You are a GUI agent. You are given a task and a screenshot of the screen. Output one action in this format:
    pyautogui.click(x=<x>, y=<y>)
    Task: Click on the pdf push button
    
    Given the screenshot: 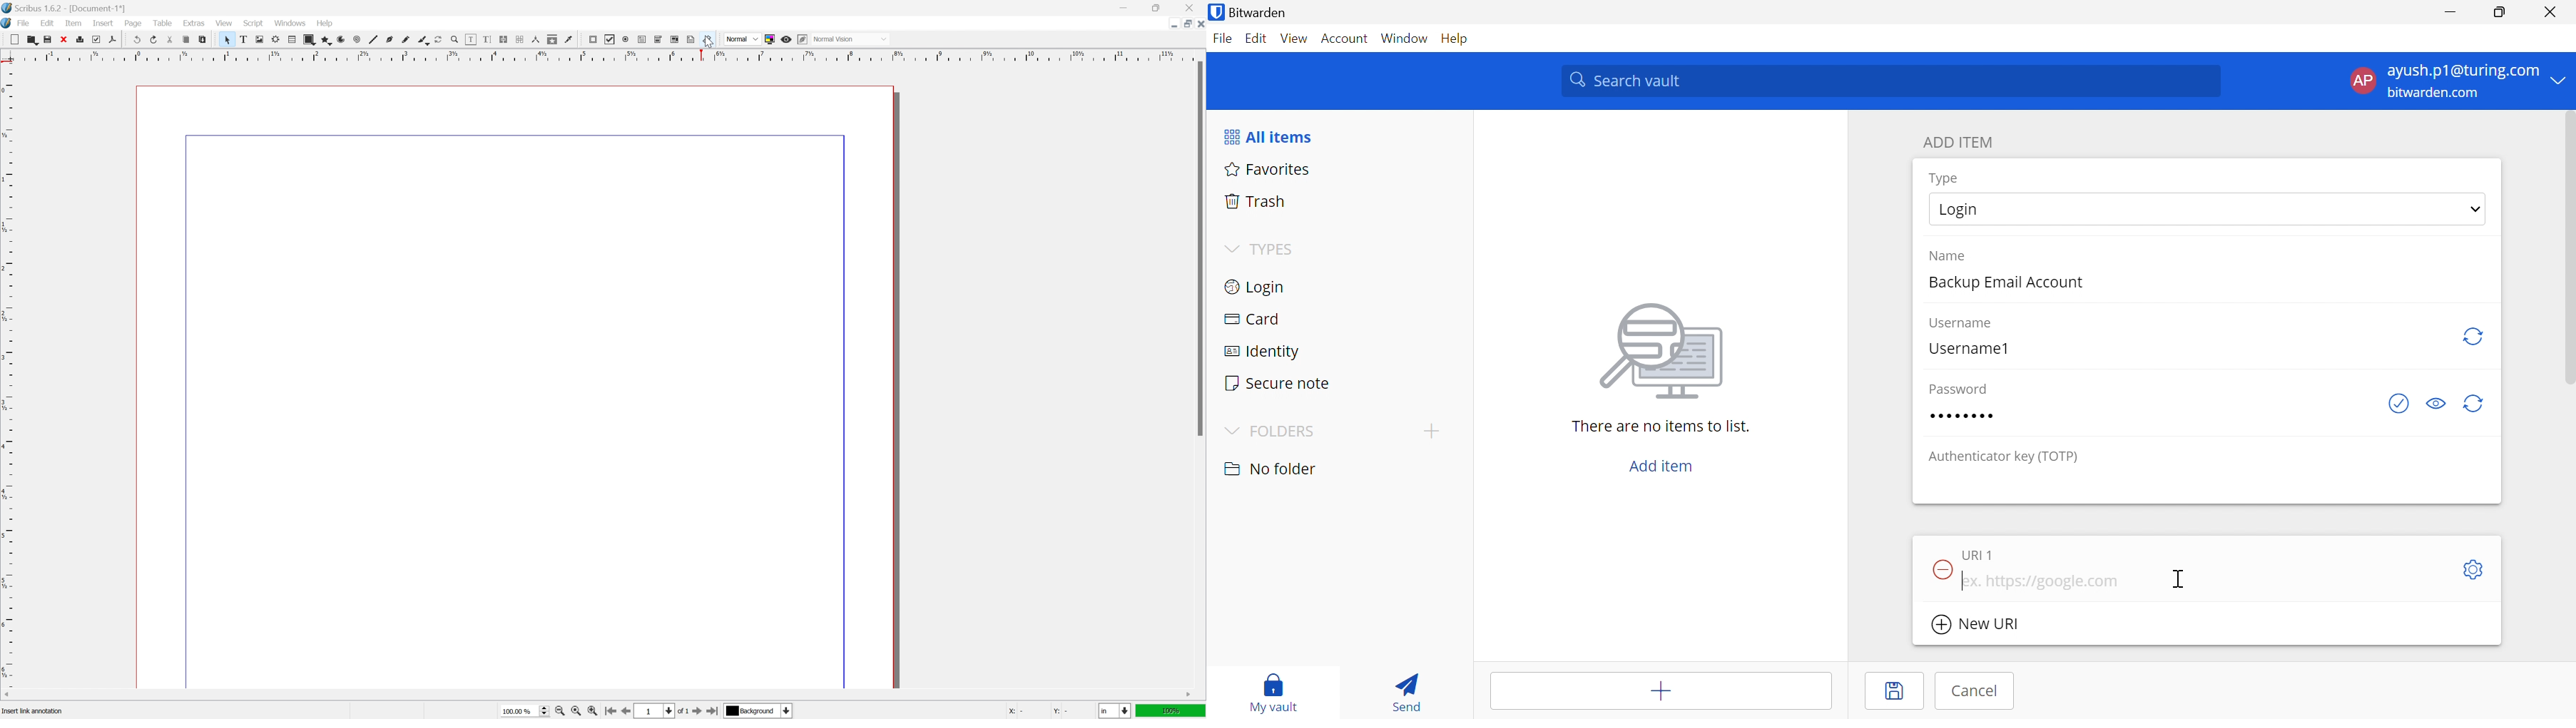 What is the action you would take?
    pyautogui.click(x=593, y=40)
    